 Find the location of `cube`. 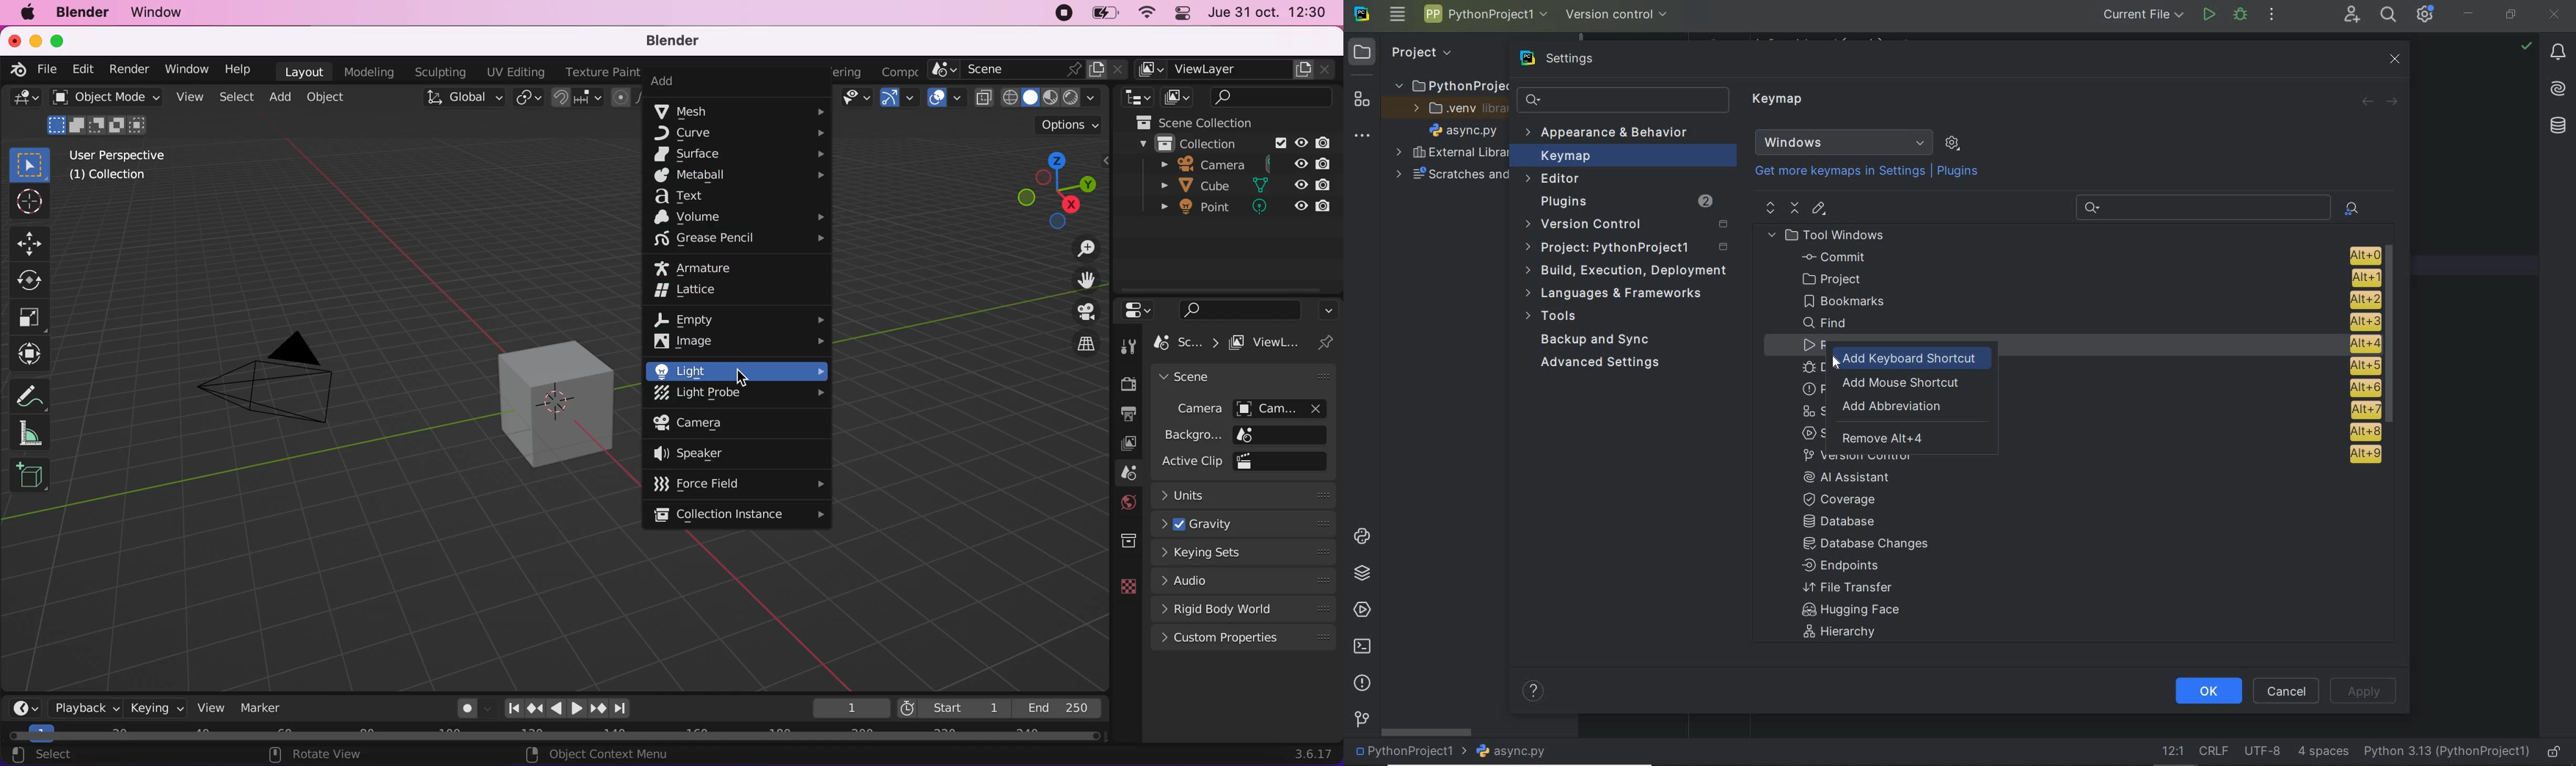

cube is located at coordinates (1198, 187).